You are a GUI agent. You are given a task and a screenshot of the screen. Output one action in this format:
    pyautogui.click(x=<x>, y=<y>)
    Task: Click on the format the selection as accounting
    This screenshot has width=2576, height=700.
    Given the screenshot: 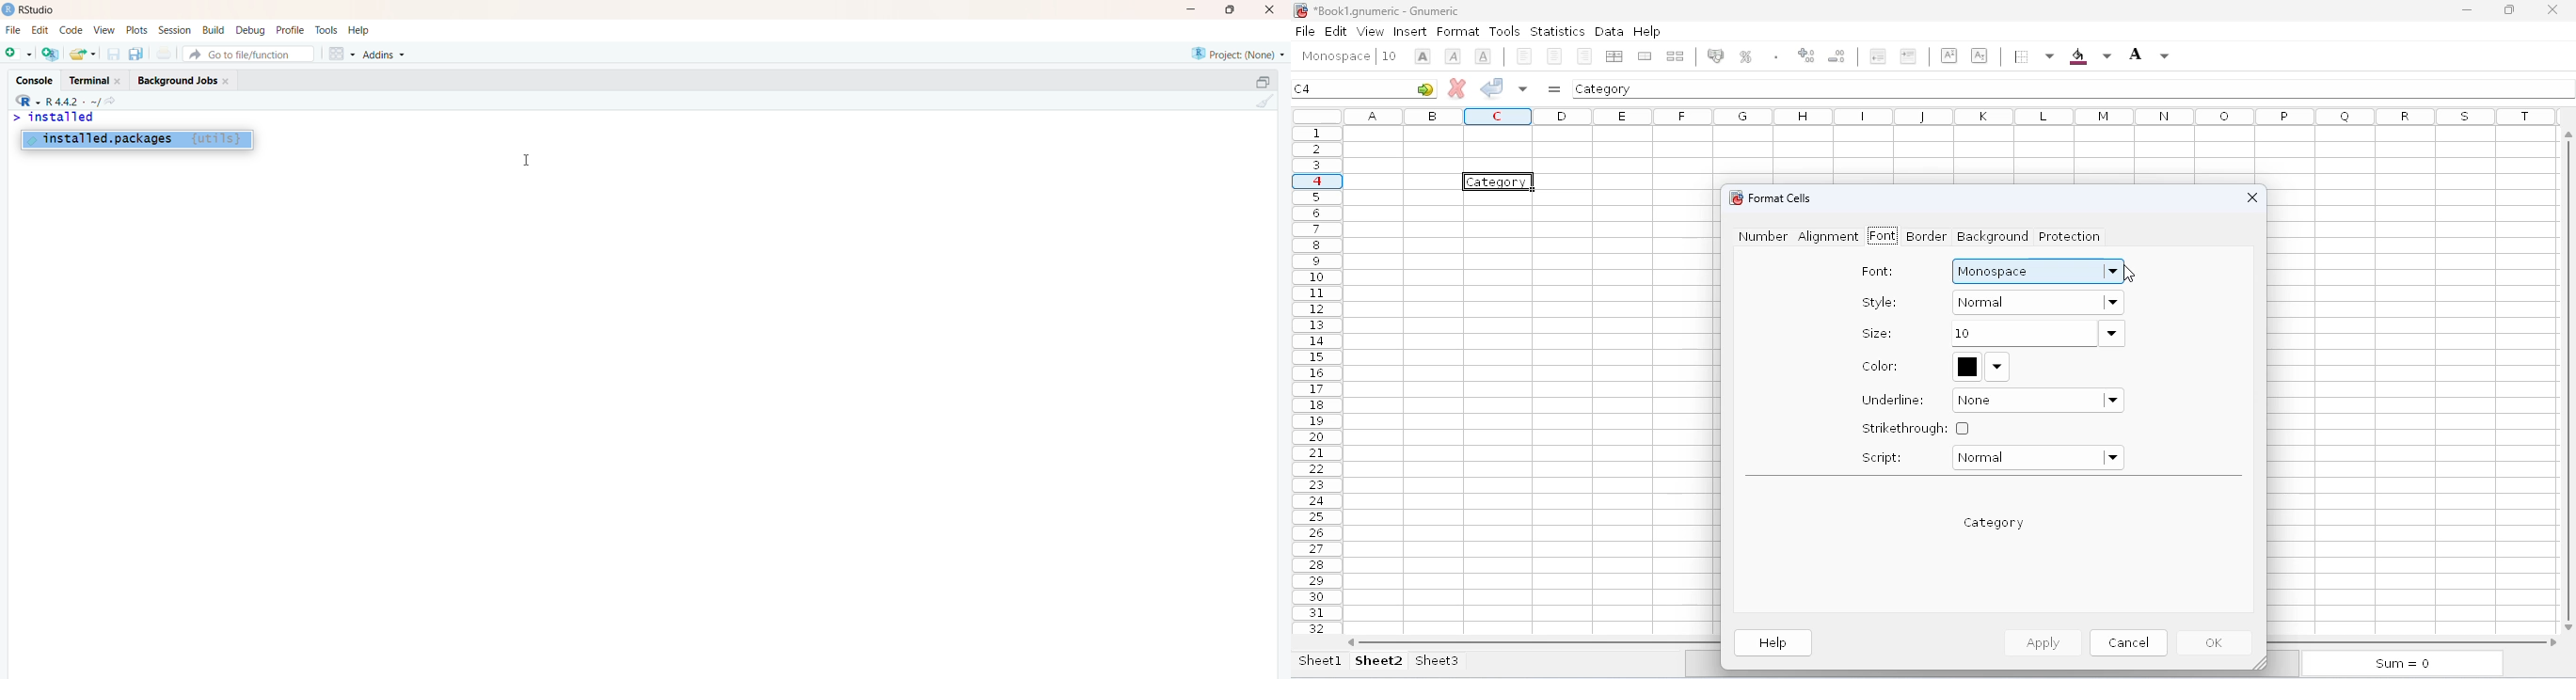 What is the action you would take?
    pyautogui.click(x=1715, y=55)
    